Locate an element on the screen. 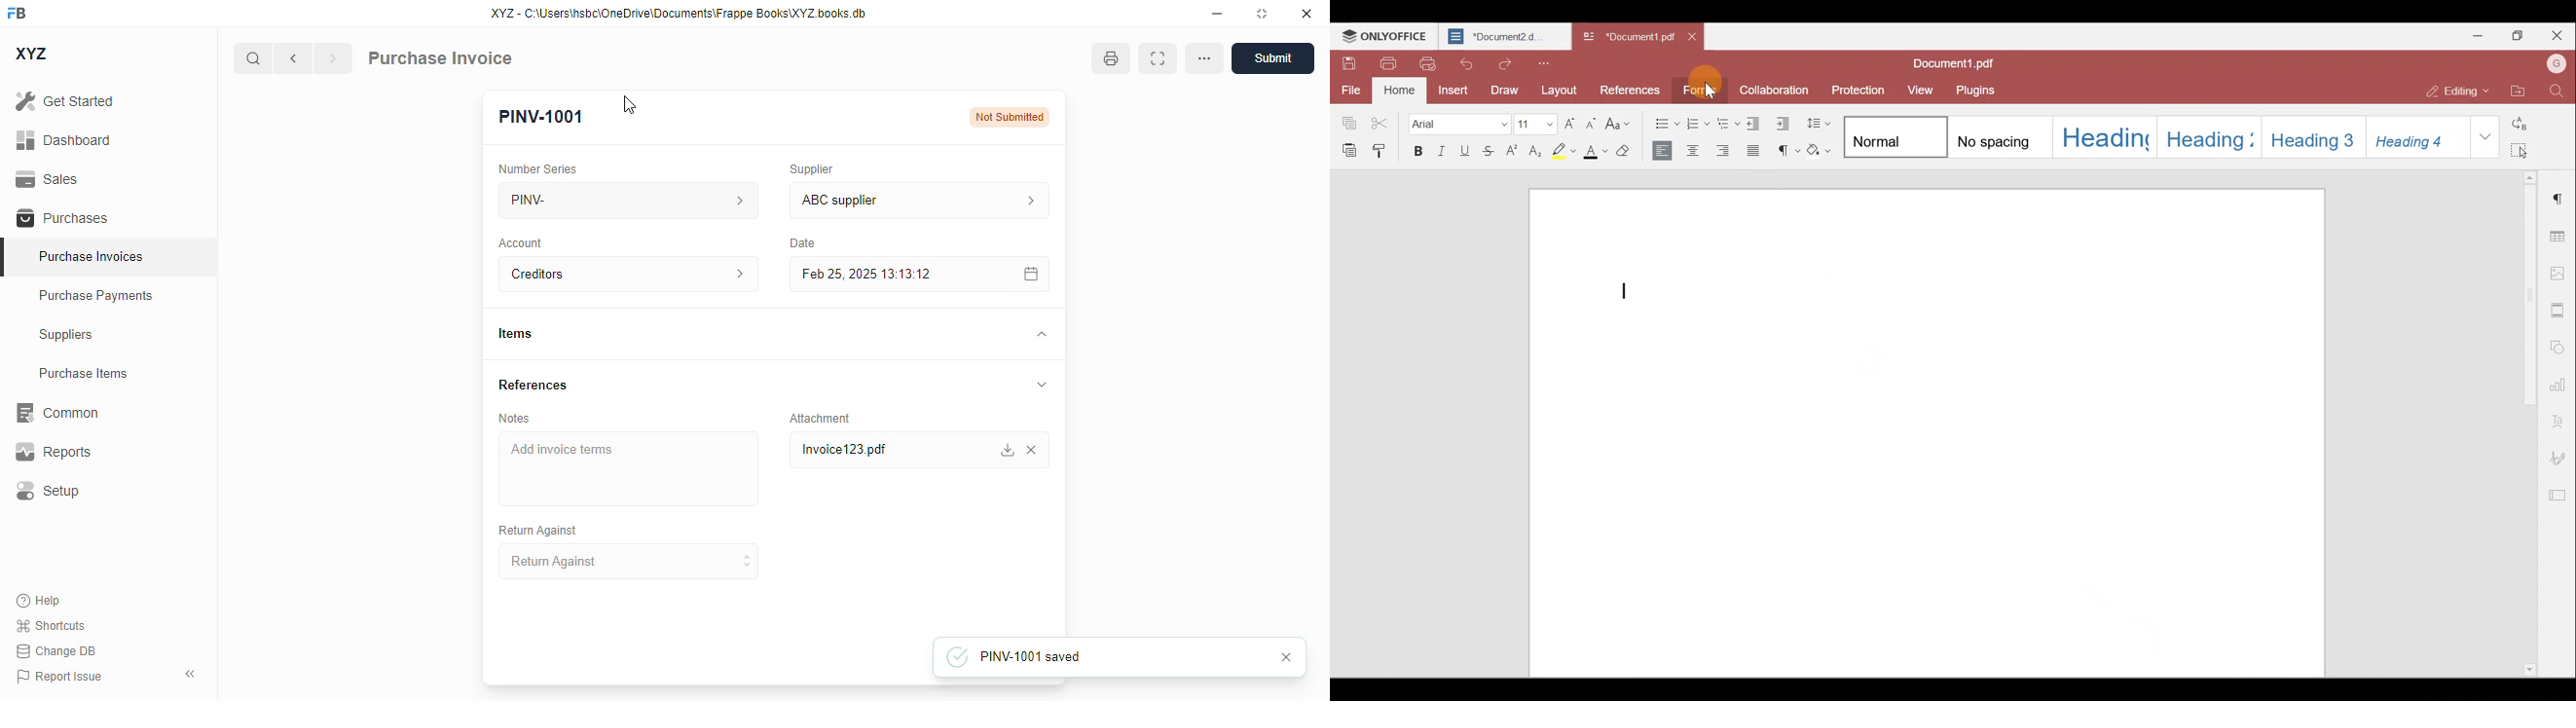 The image size is (2576, 728). Heading 3 is located at coordinates (2311, 137).